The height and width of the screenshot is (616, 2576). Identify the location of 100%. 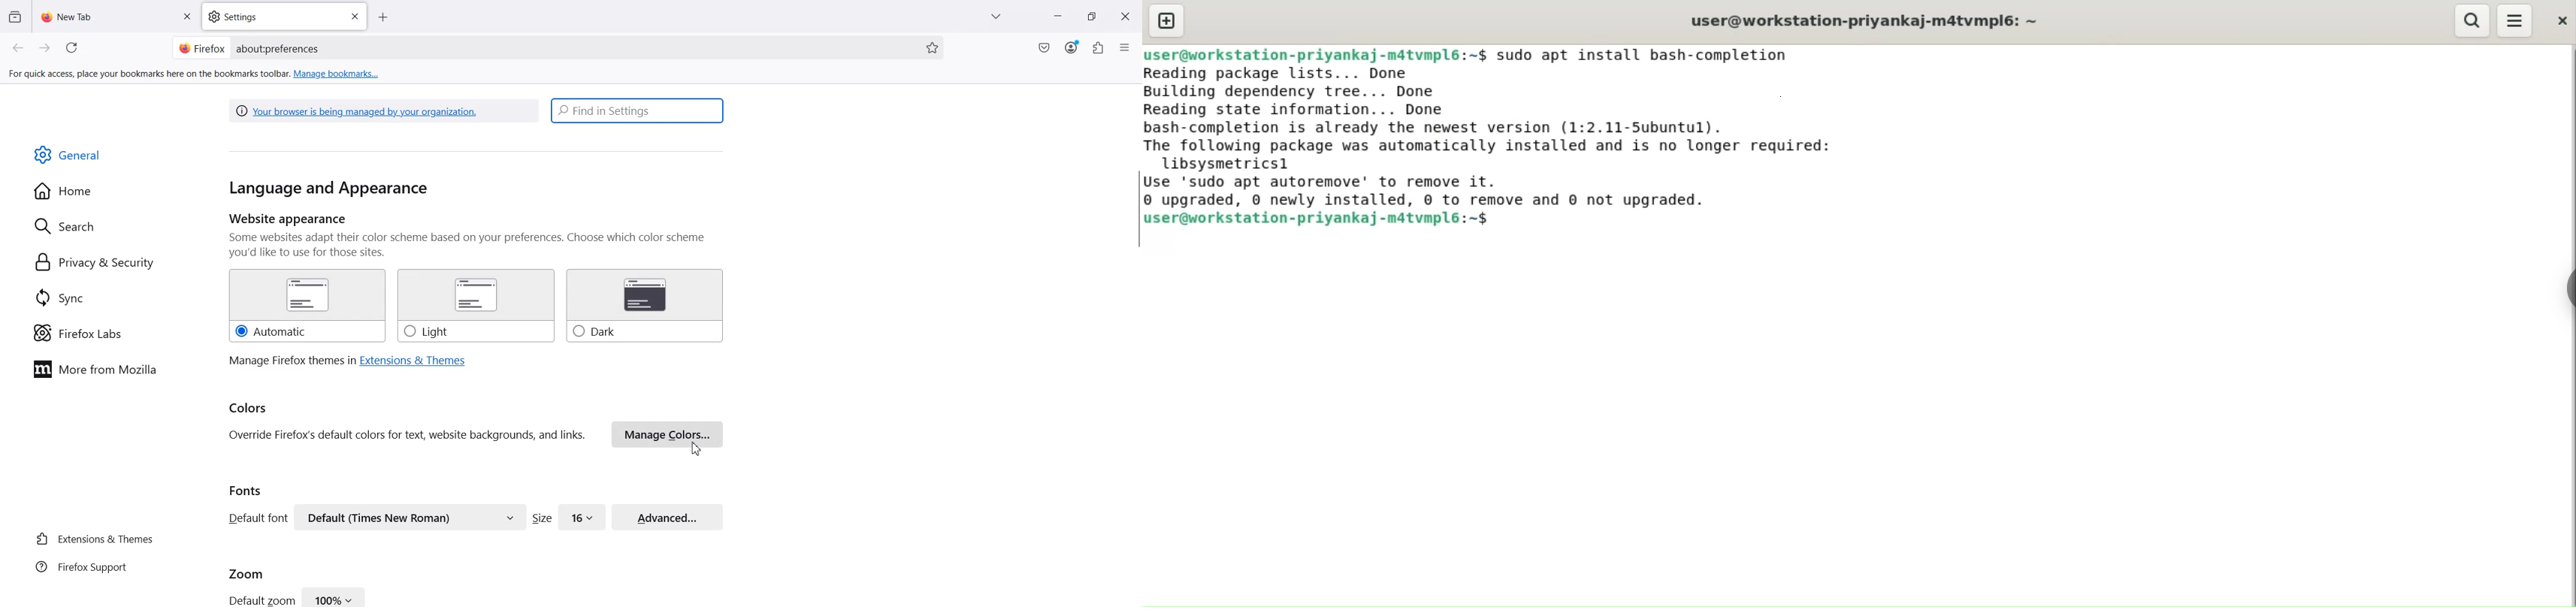
(335, 596).